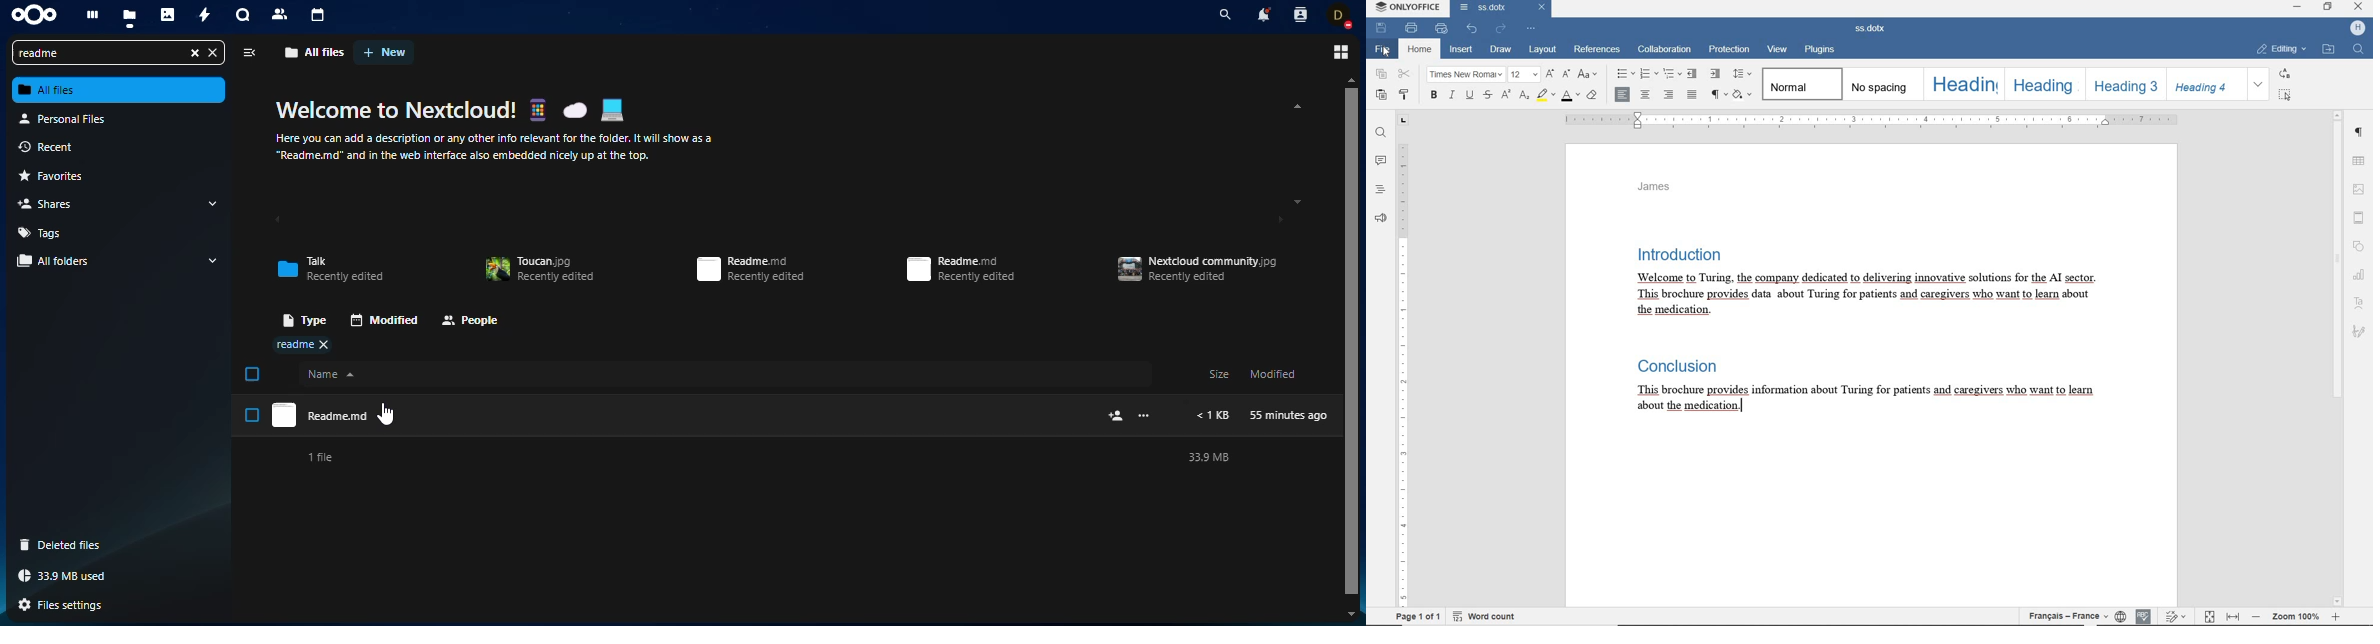 This screenshot has width=2380, height=644. I want to click on FONT, so click(1464, 74).